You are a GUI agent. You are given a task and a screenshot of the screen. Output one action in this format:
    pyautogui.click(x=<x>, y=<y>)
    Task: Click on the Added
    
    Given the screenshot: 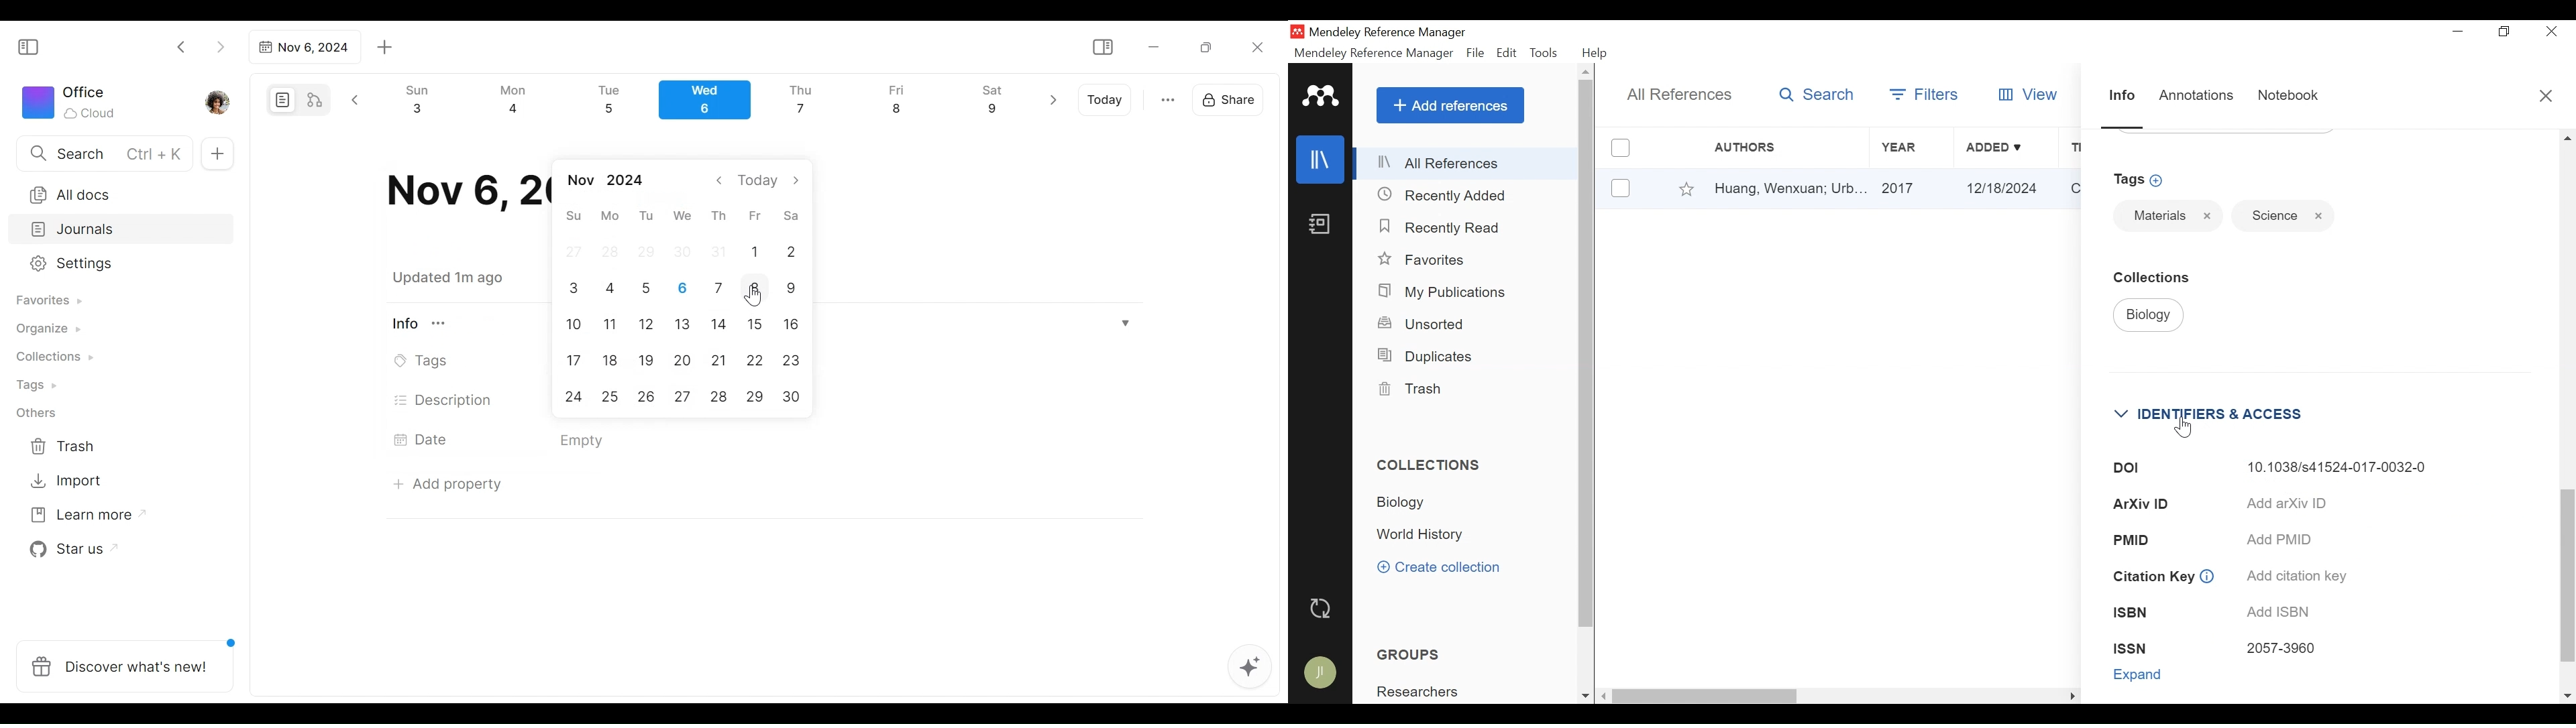 What is the action you would take?
    pyautogui.click(x=2006, y=147)
    